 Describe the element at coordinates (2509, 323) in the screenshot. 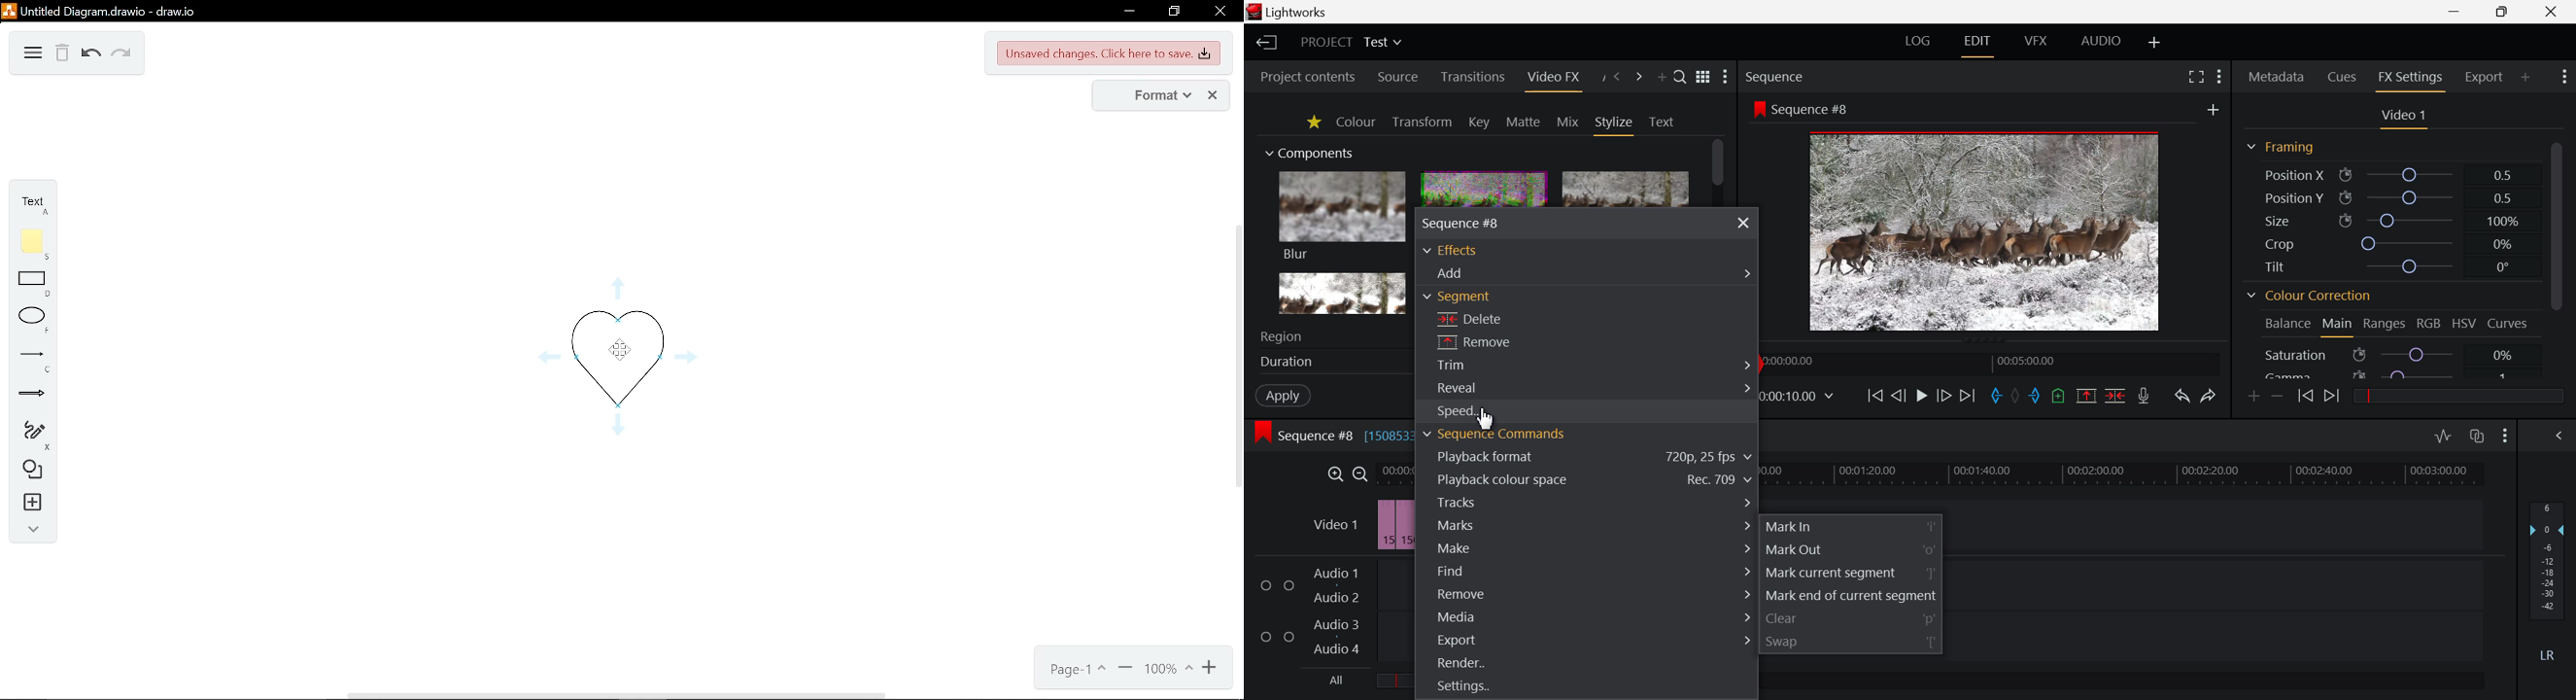

I see `Curves` at that location.